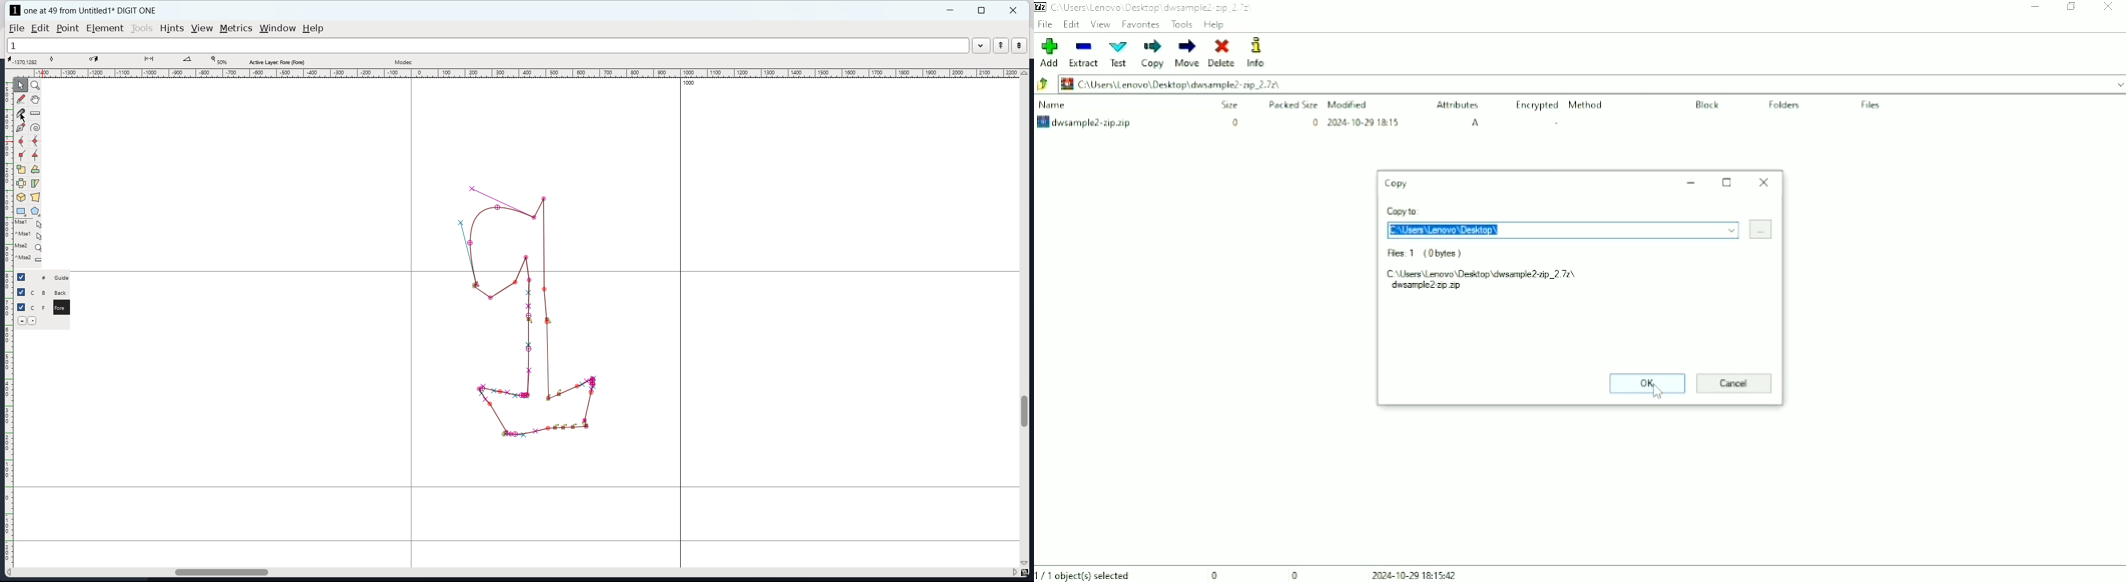  What do you see at coordinates (1426, 254) in the screenshot?
I see `Files 1 (0 bytes)` at bounding box center [1426, 254].